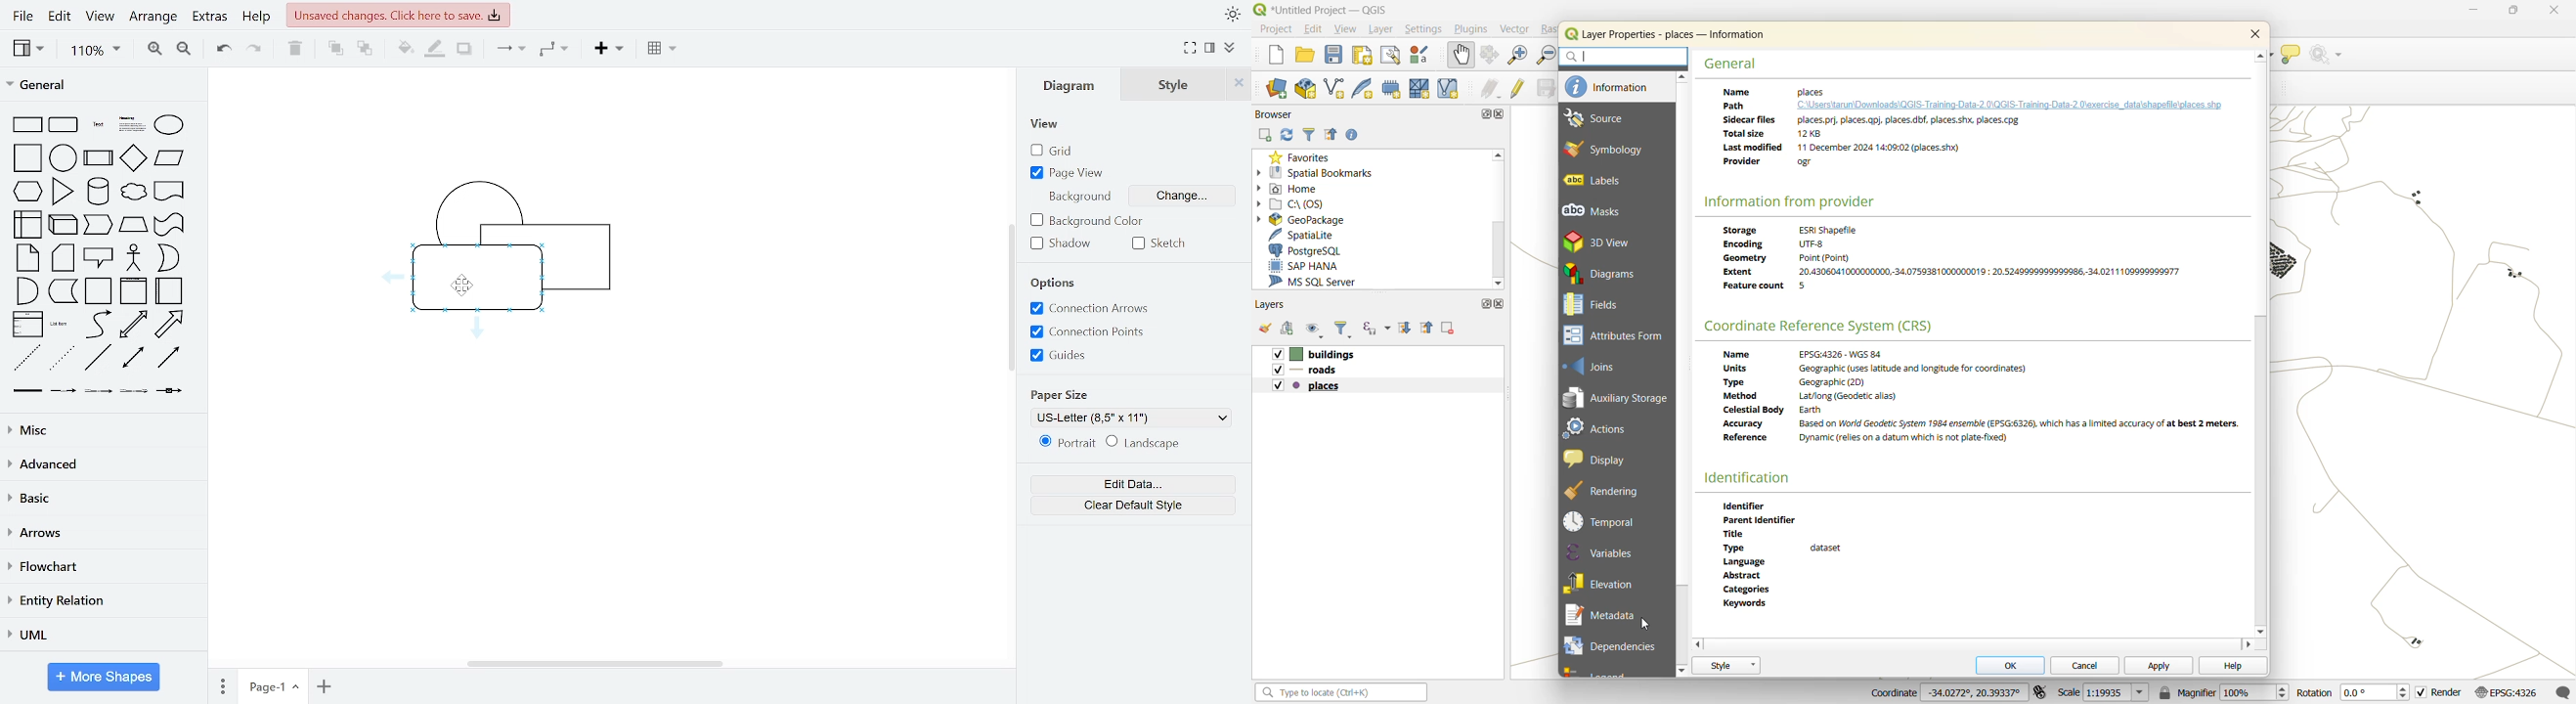 Image resolution: width=2576 pixels, height=728 pixels. I want to click on paper size, so click(1054, 395).